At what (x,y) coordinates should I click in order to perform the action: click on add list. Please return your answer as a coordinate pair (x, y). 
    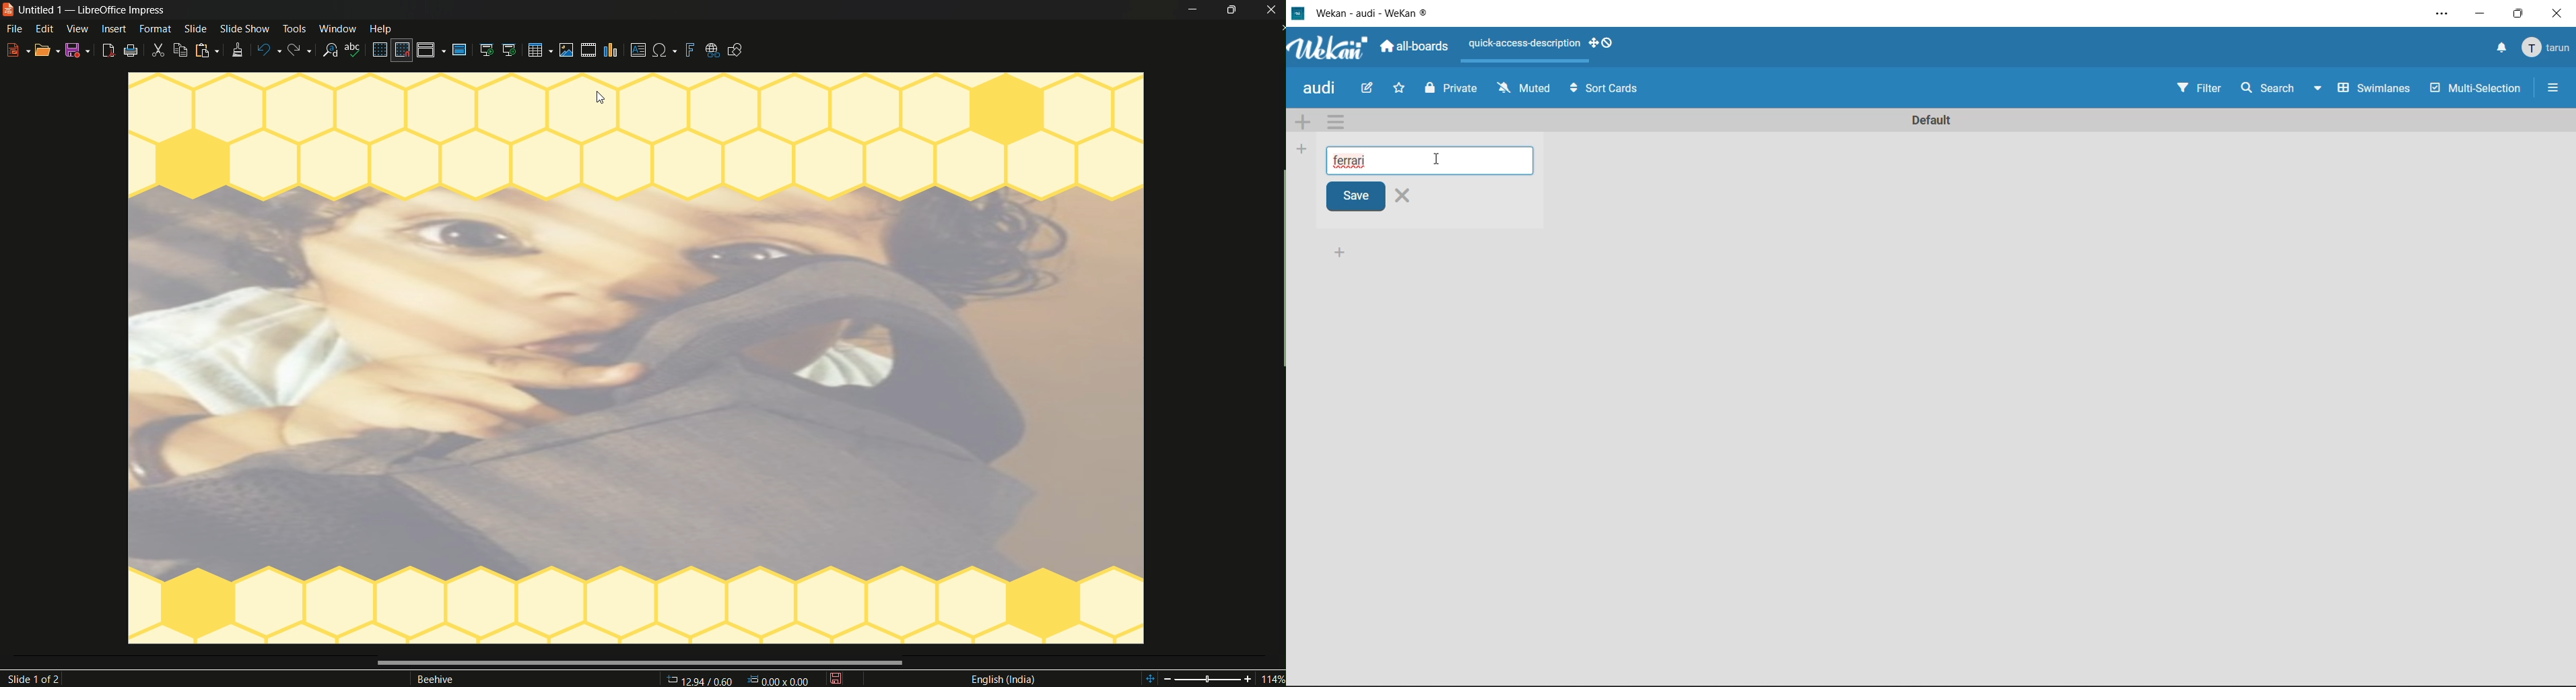
    Looking at the image, I should click on (1302, 149).